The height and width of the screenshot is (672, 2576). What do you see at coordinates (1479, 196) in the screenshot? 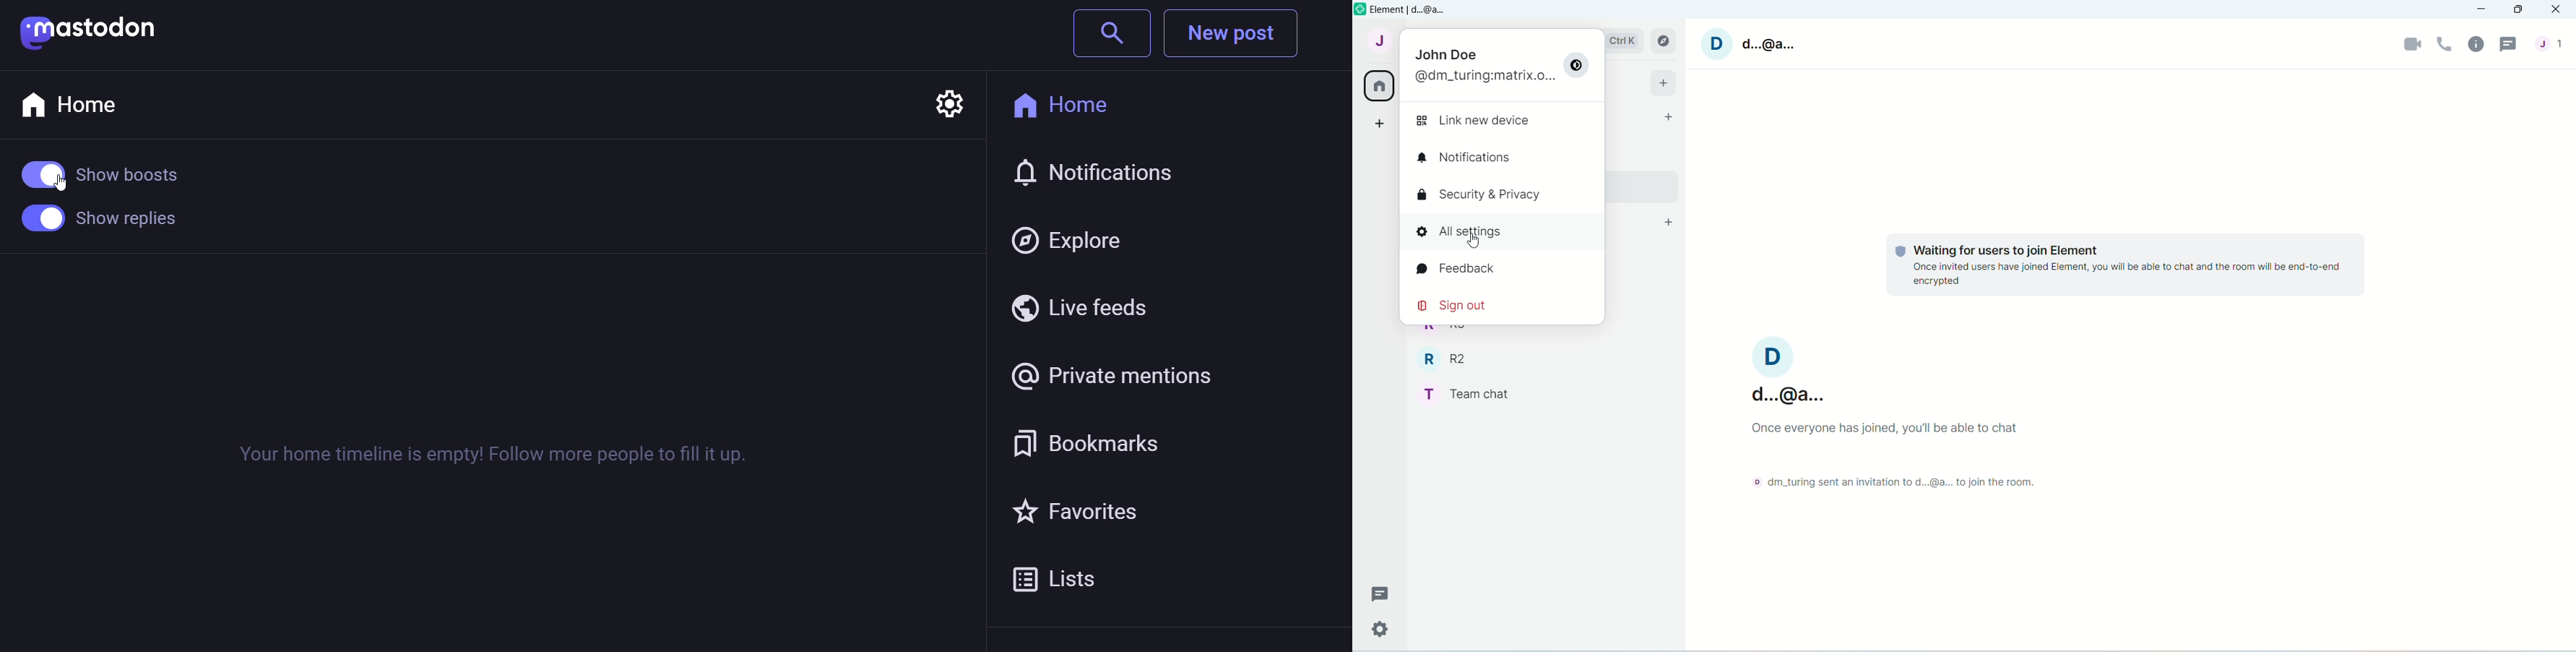
I see `Security and Privacy` at bounding box center [1479, 196].